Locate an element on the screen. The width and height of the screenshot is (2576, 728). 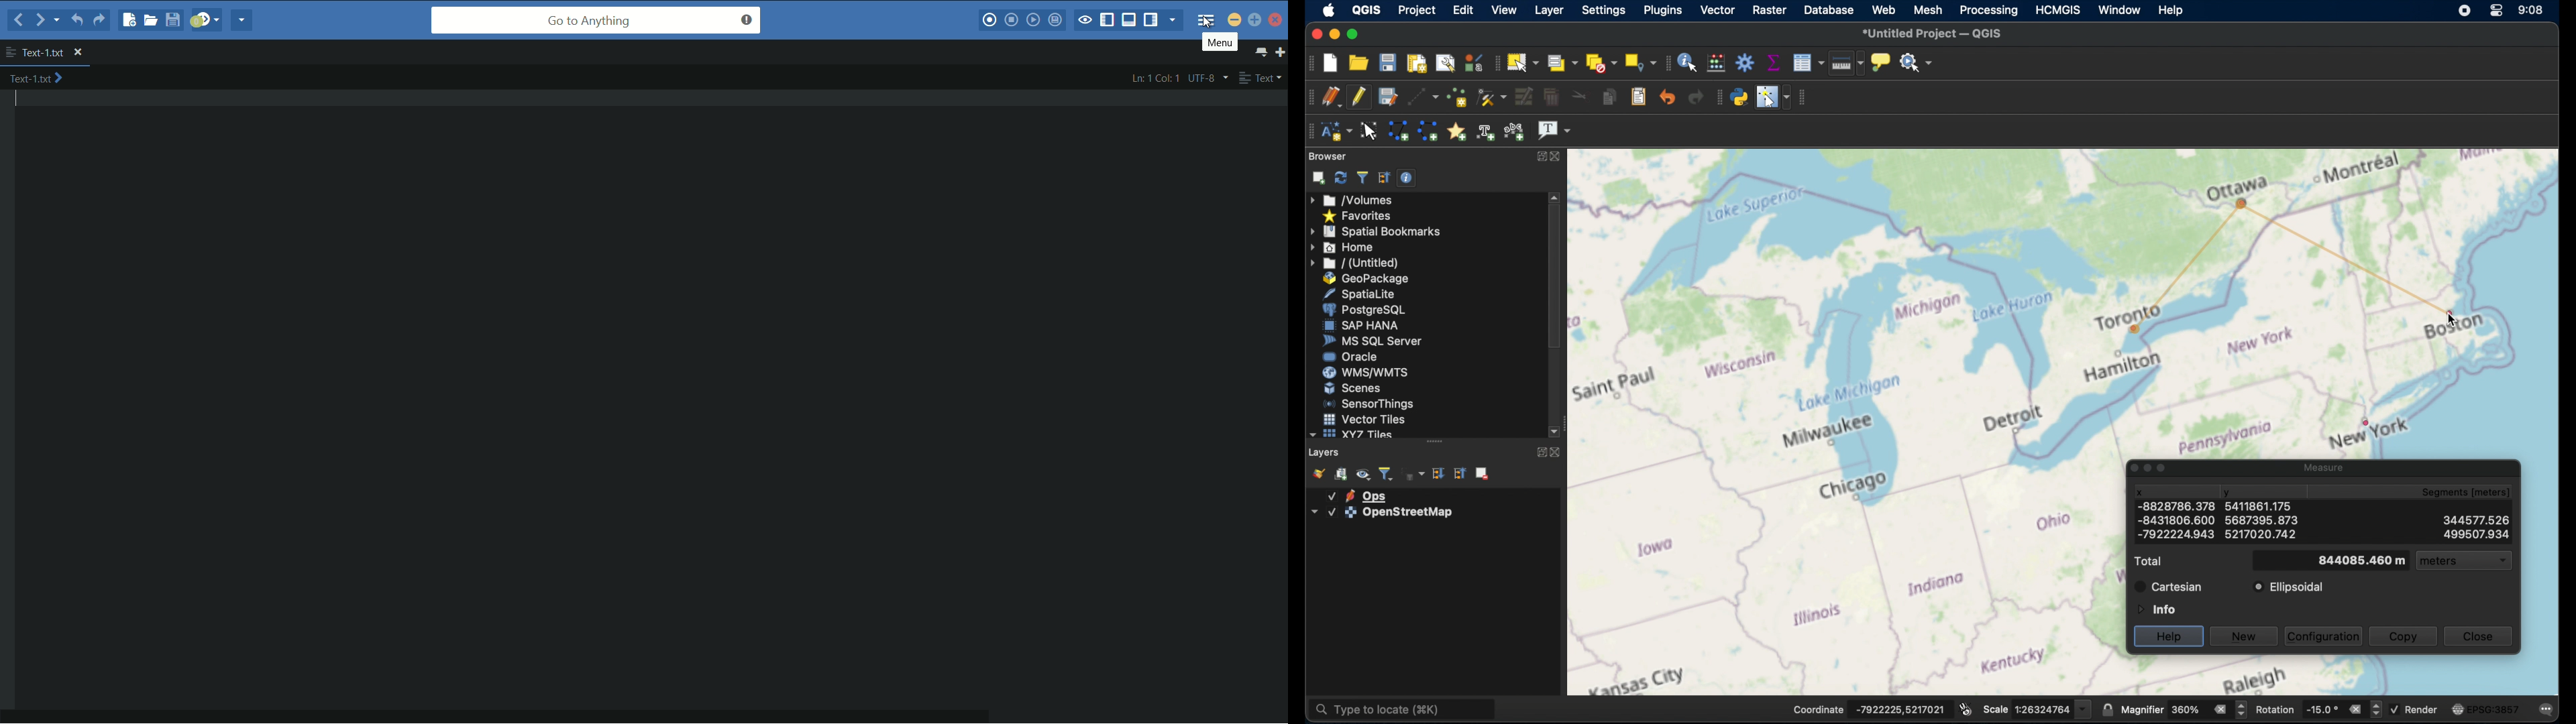
cartesian is located at coordinates (2168, 586).